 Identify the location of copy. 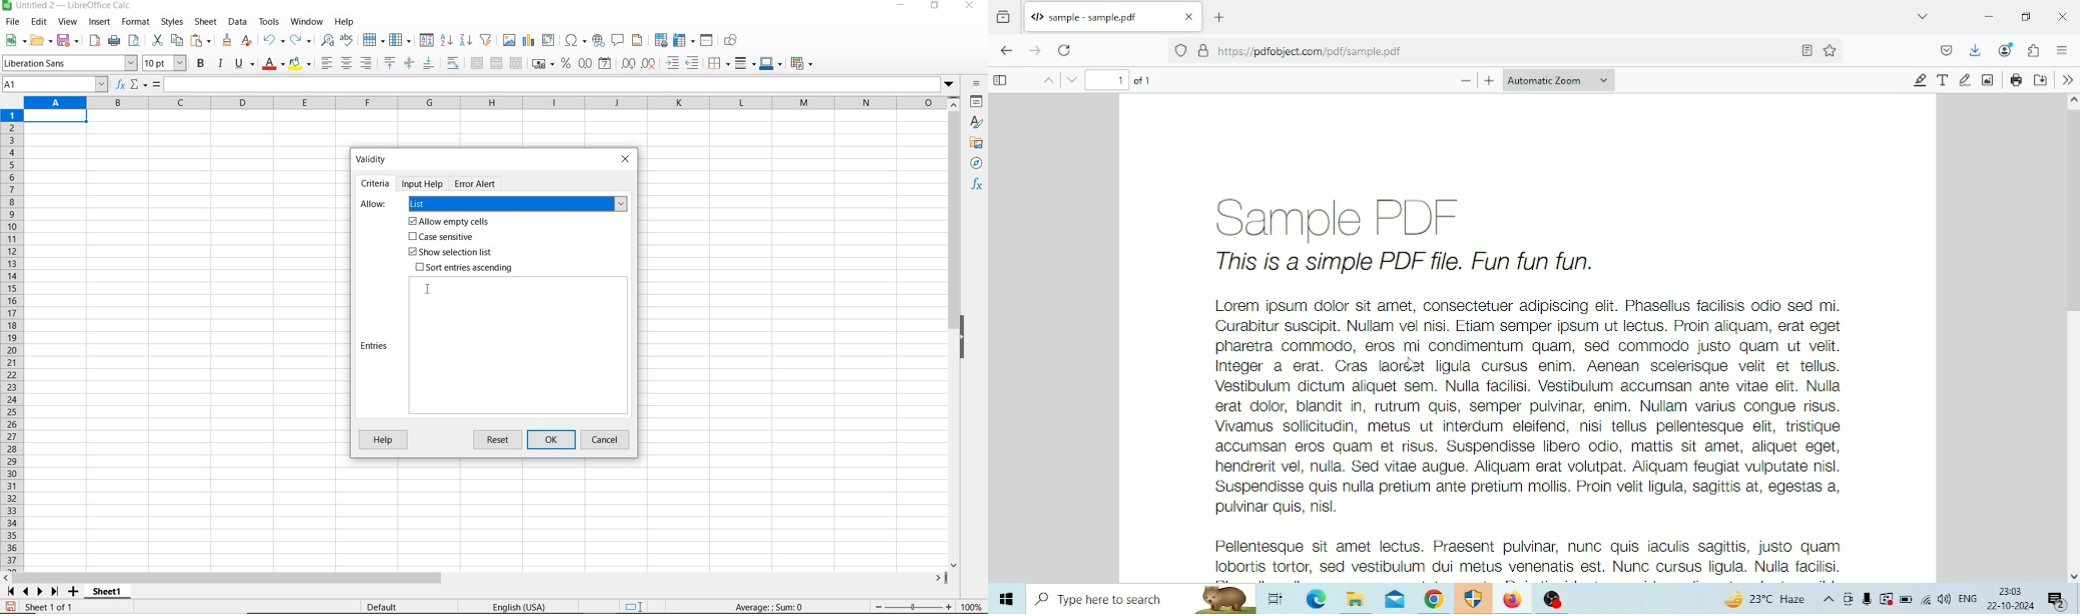
(178, 40).